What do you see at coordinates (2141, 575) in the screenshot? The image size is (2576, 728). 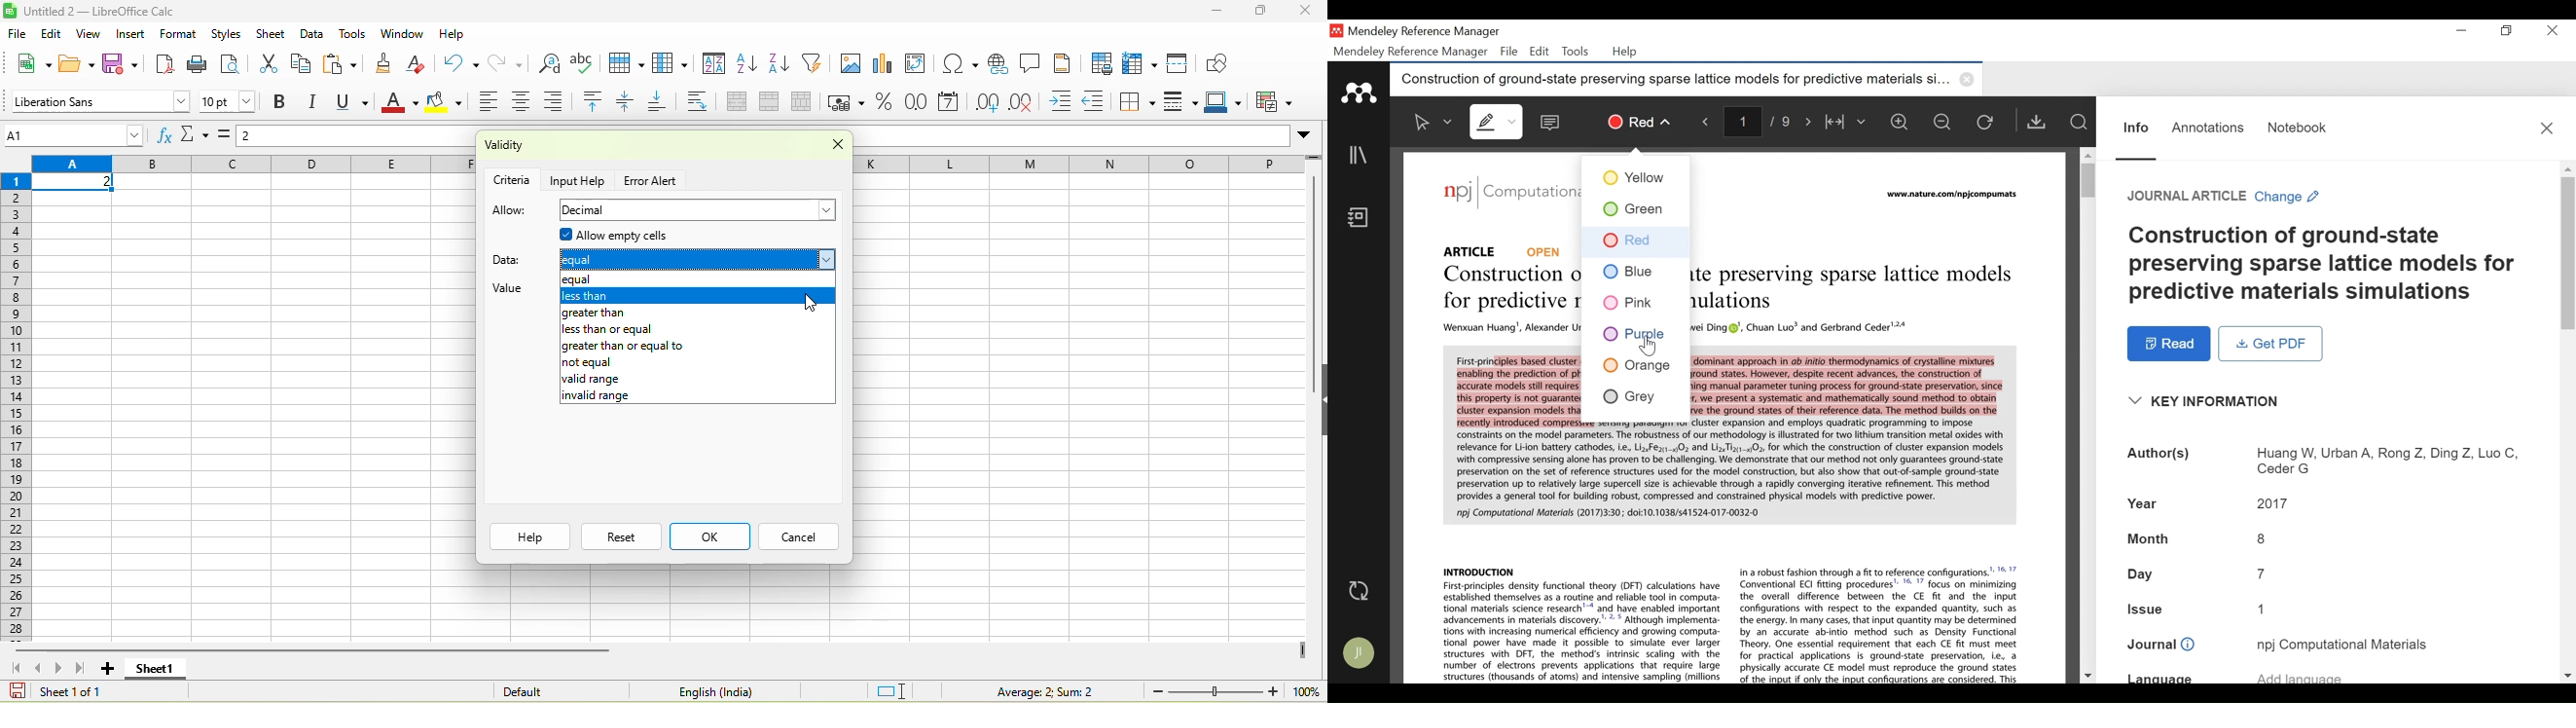 I see `Day` at bounding box center [2141, 575].